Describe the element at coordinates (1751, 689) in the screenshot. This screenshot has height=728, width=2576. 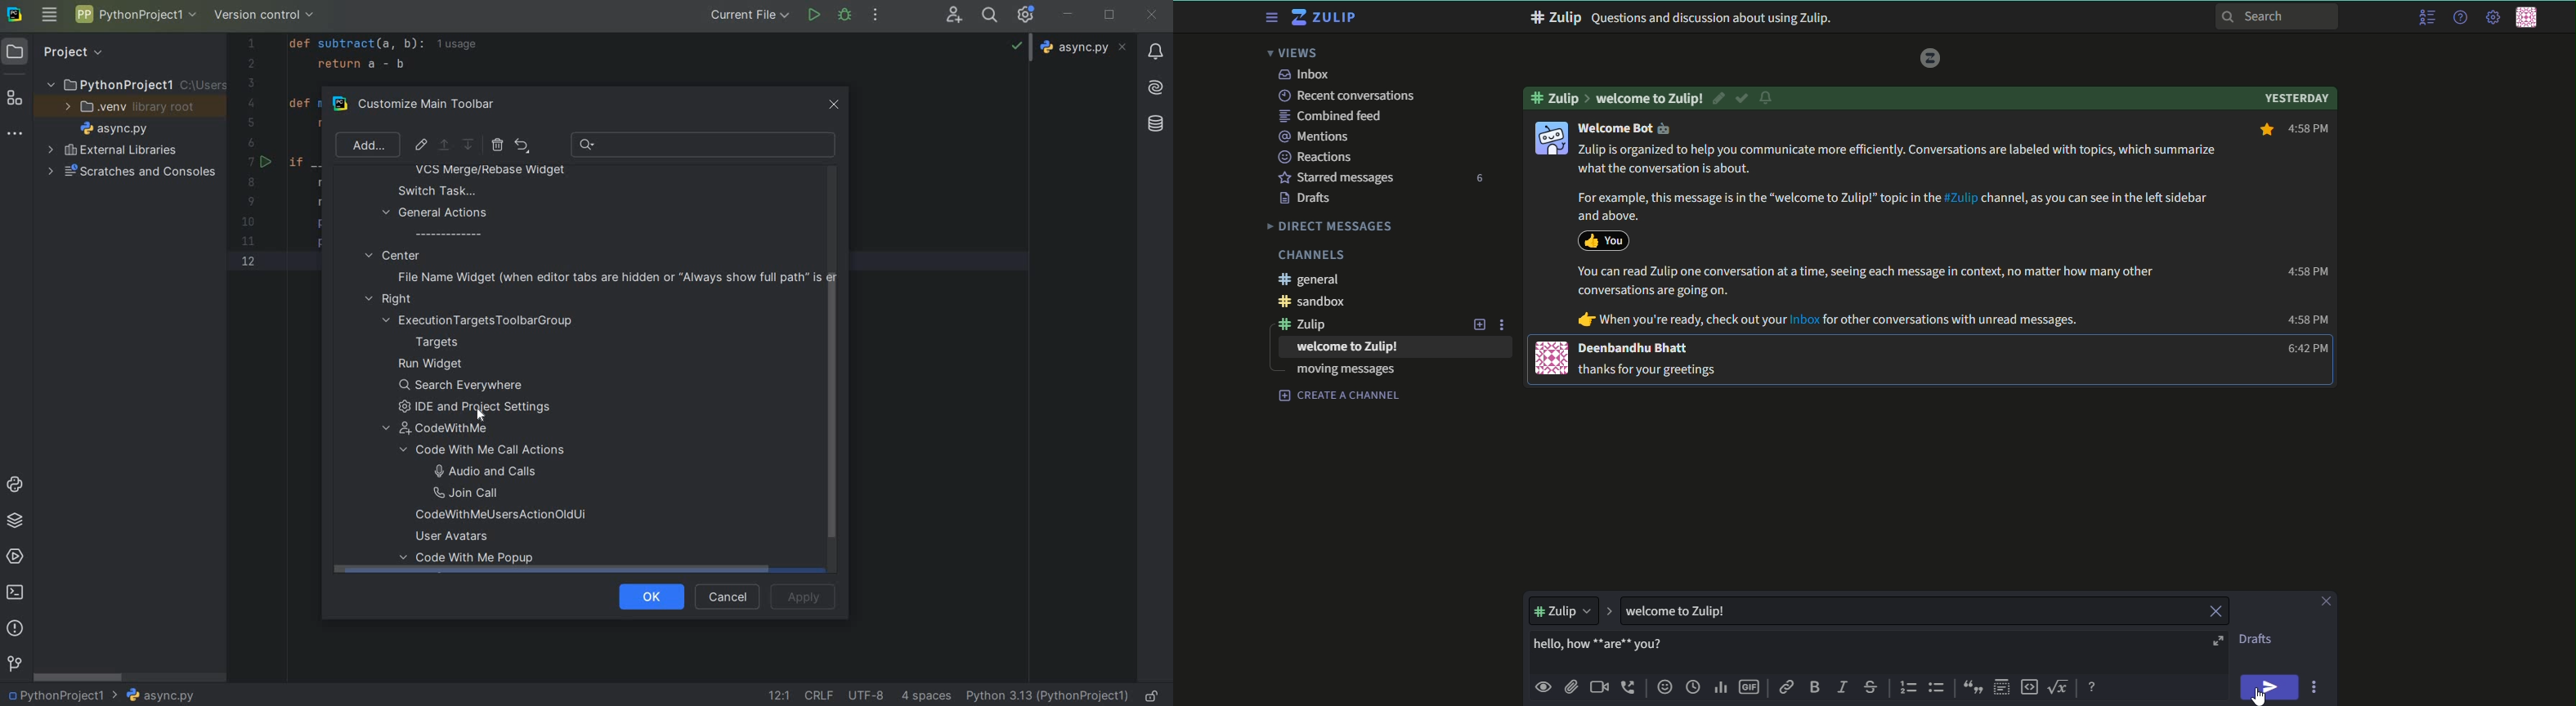
I see `add gif` at that location.